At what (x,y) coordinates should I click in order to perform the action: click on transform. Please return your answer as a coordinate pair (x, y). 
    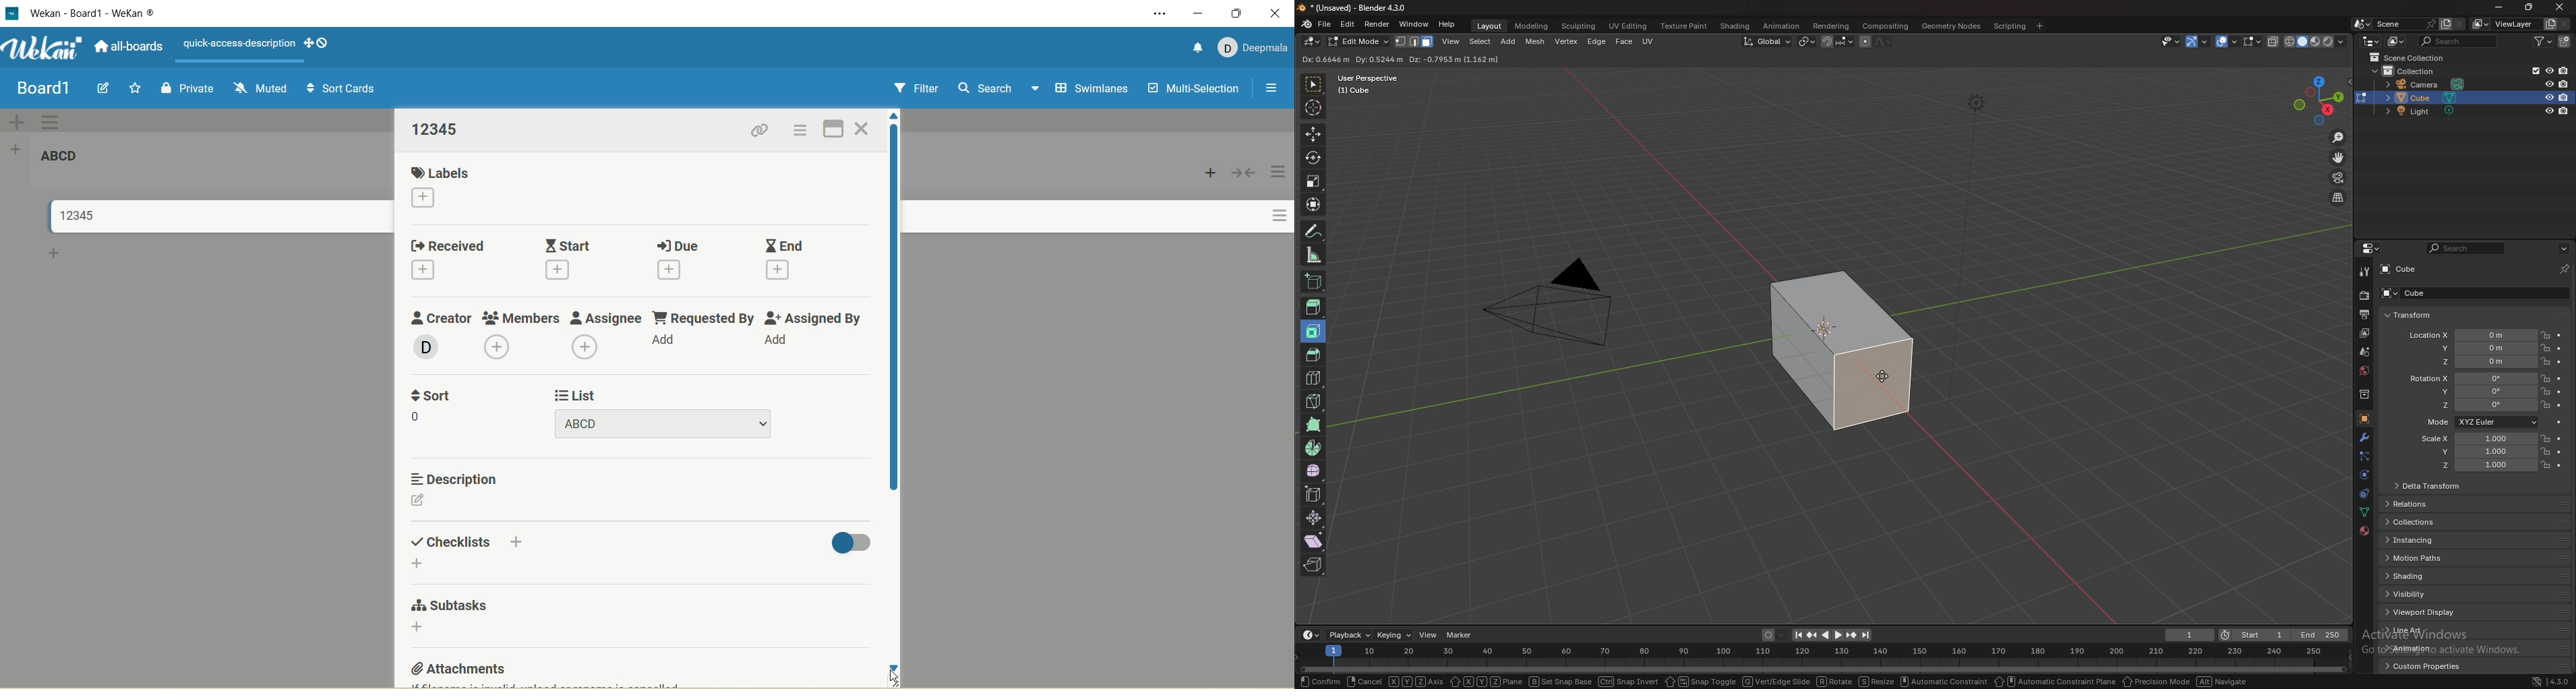
    Looking at the image, I should click on (2409, 316).